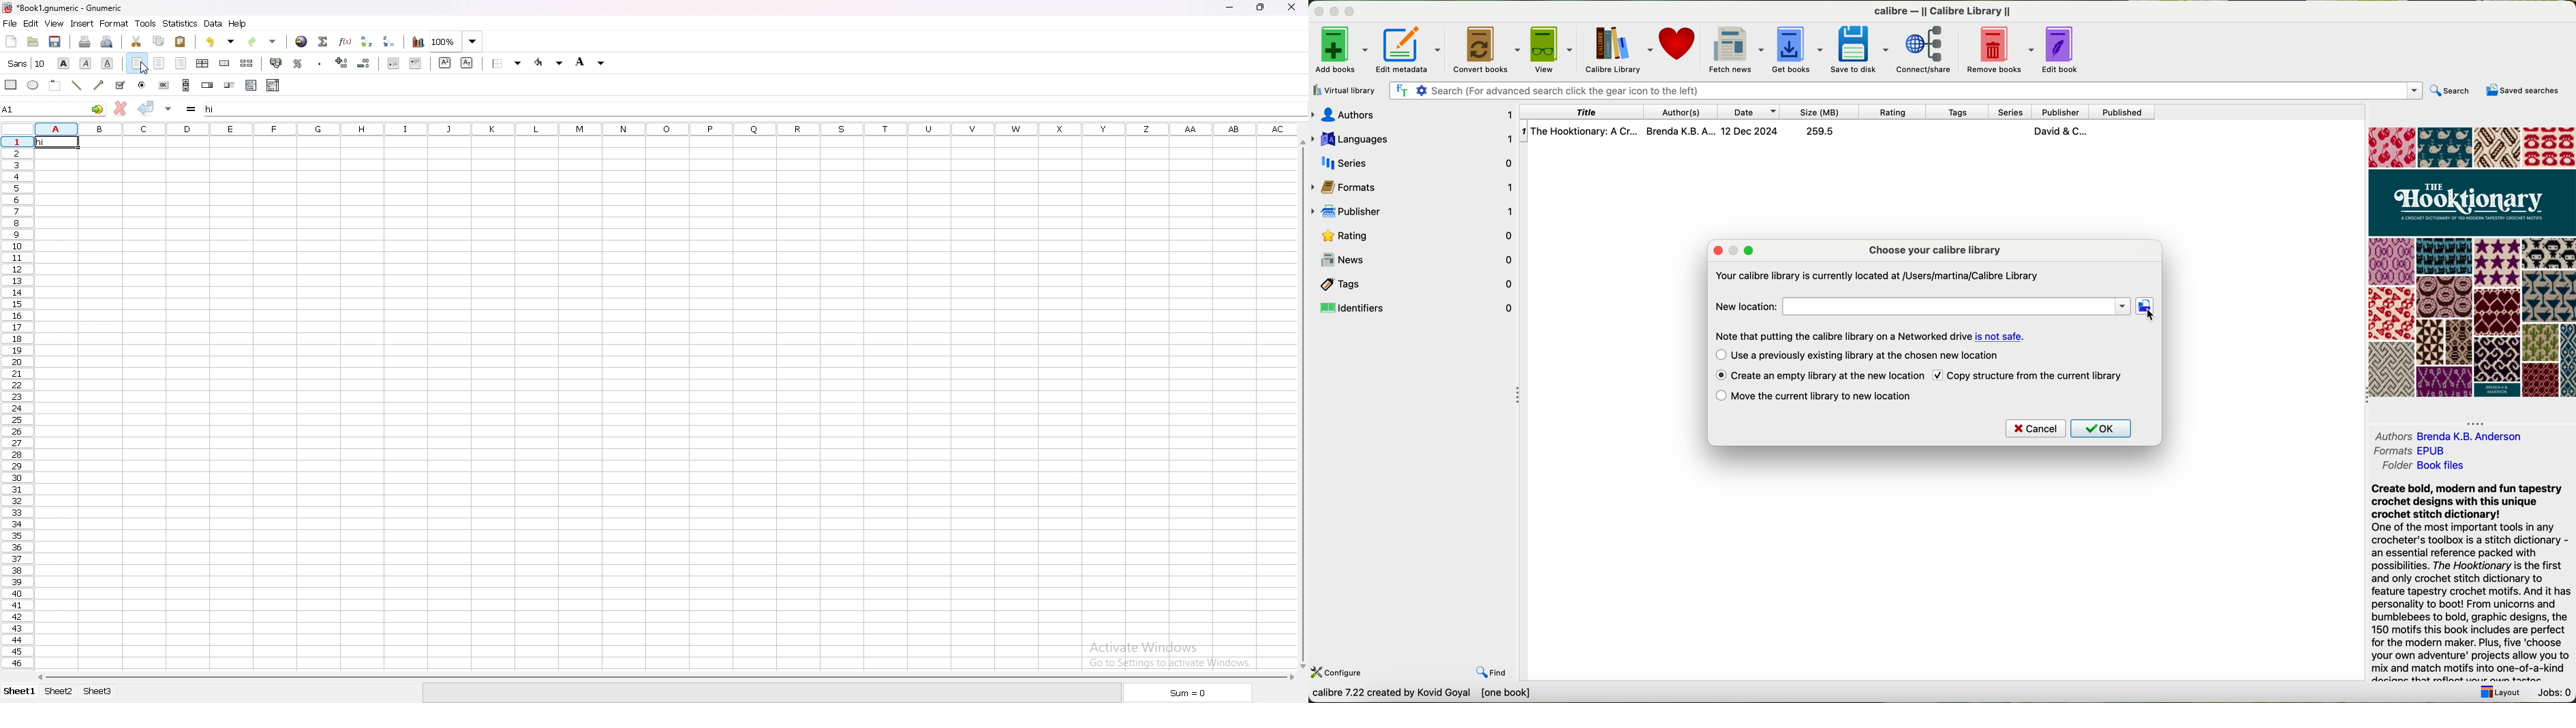 This screenshot has height=728, width=2576. I want to click on subscript, so click(467, 62).